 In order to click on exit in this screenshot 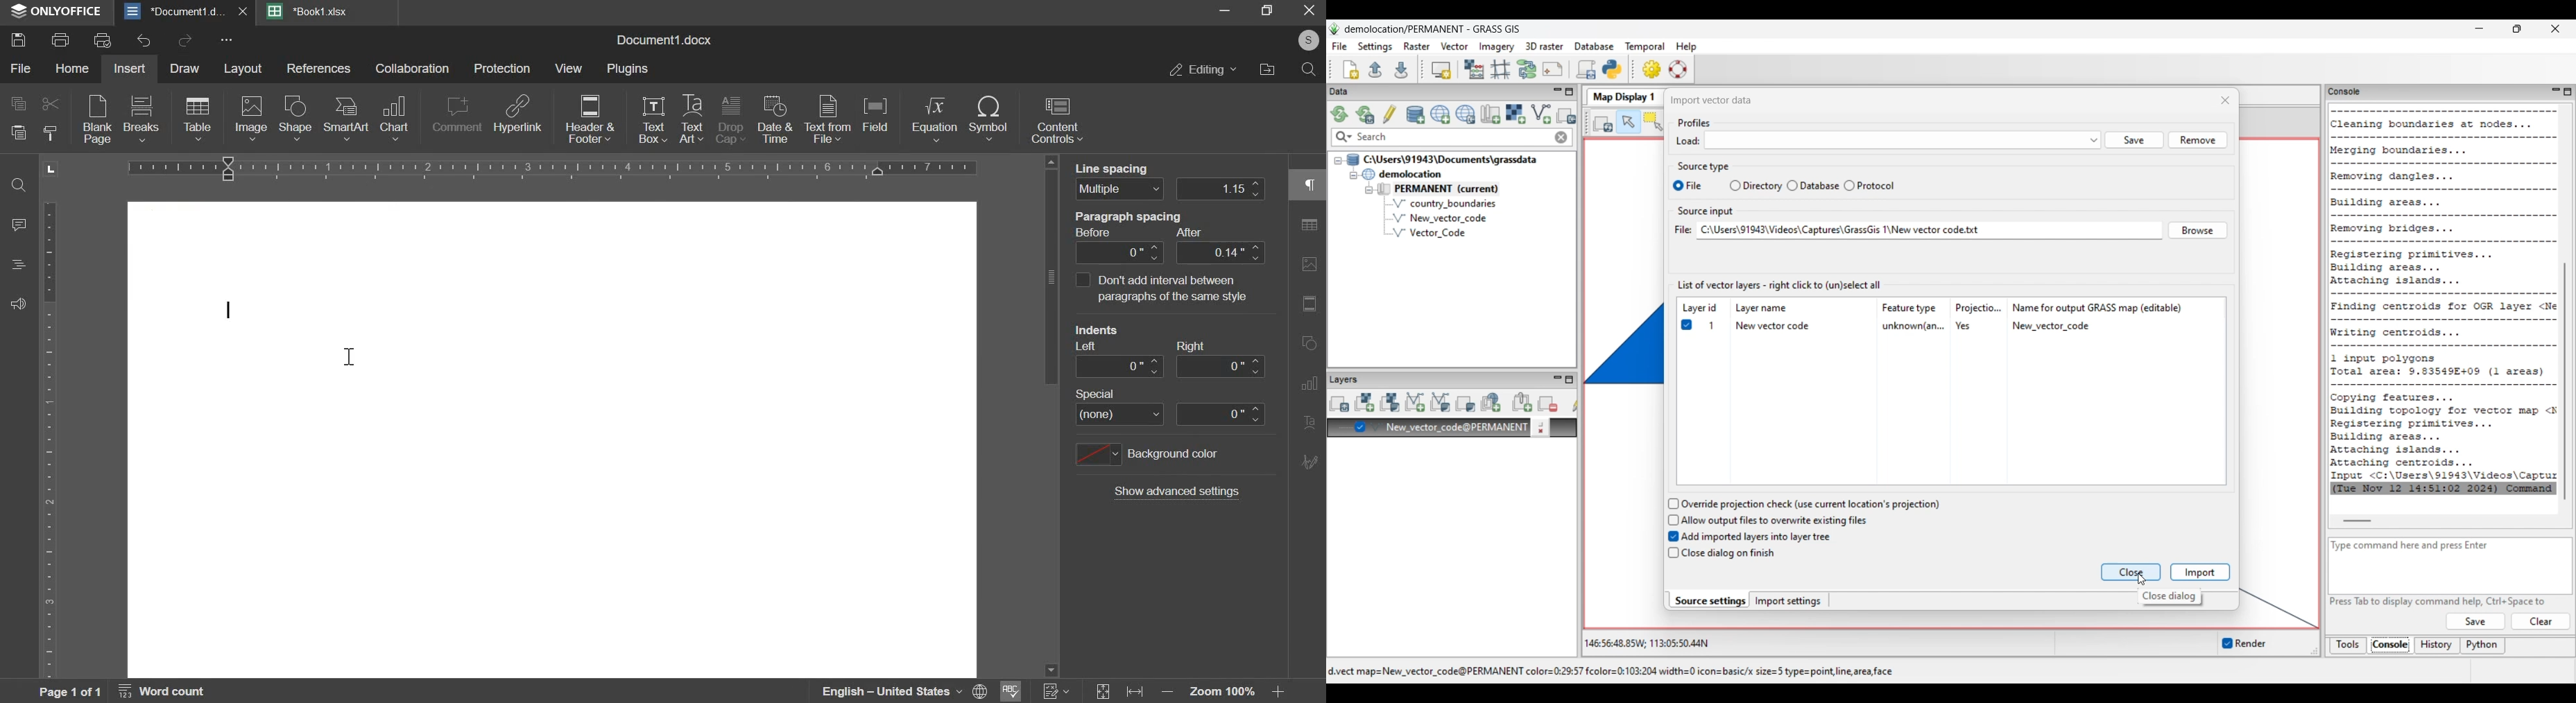, I will do `click(1310, 12)`.